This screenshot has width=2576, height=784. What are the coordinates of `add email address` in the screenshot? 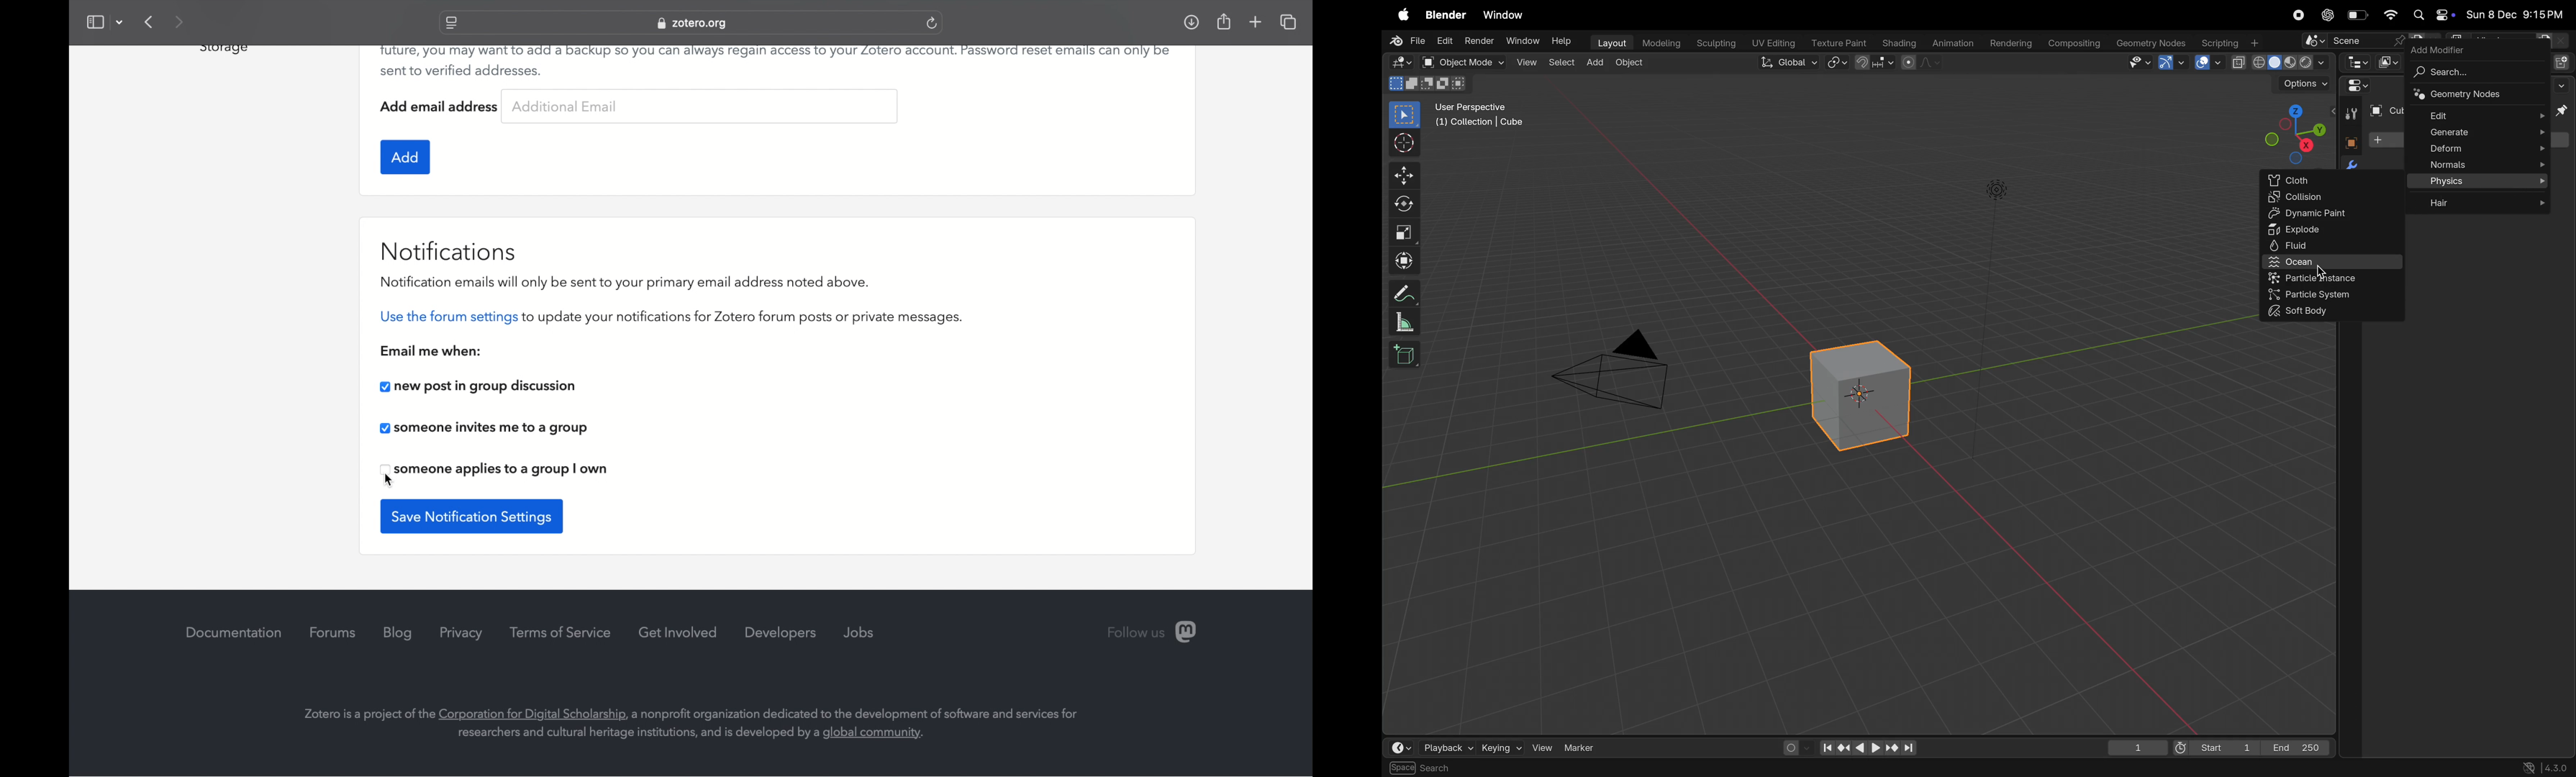 It's located at (440, 106).